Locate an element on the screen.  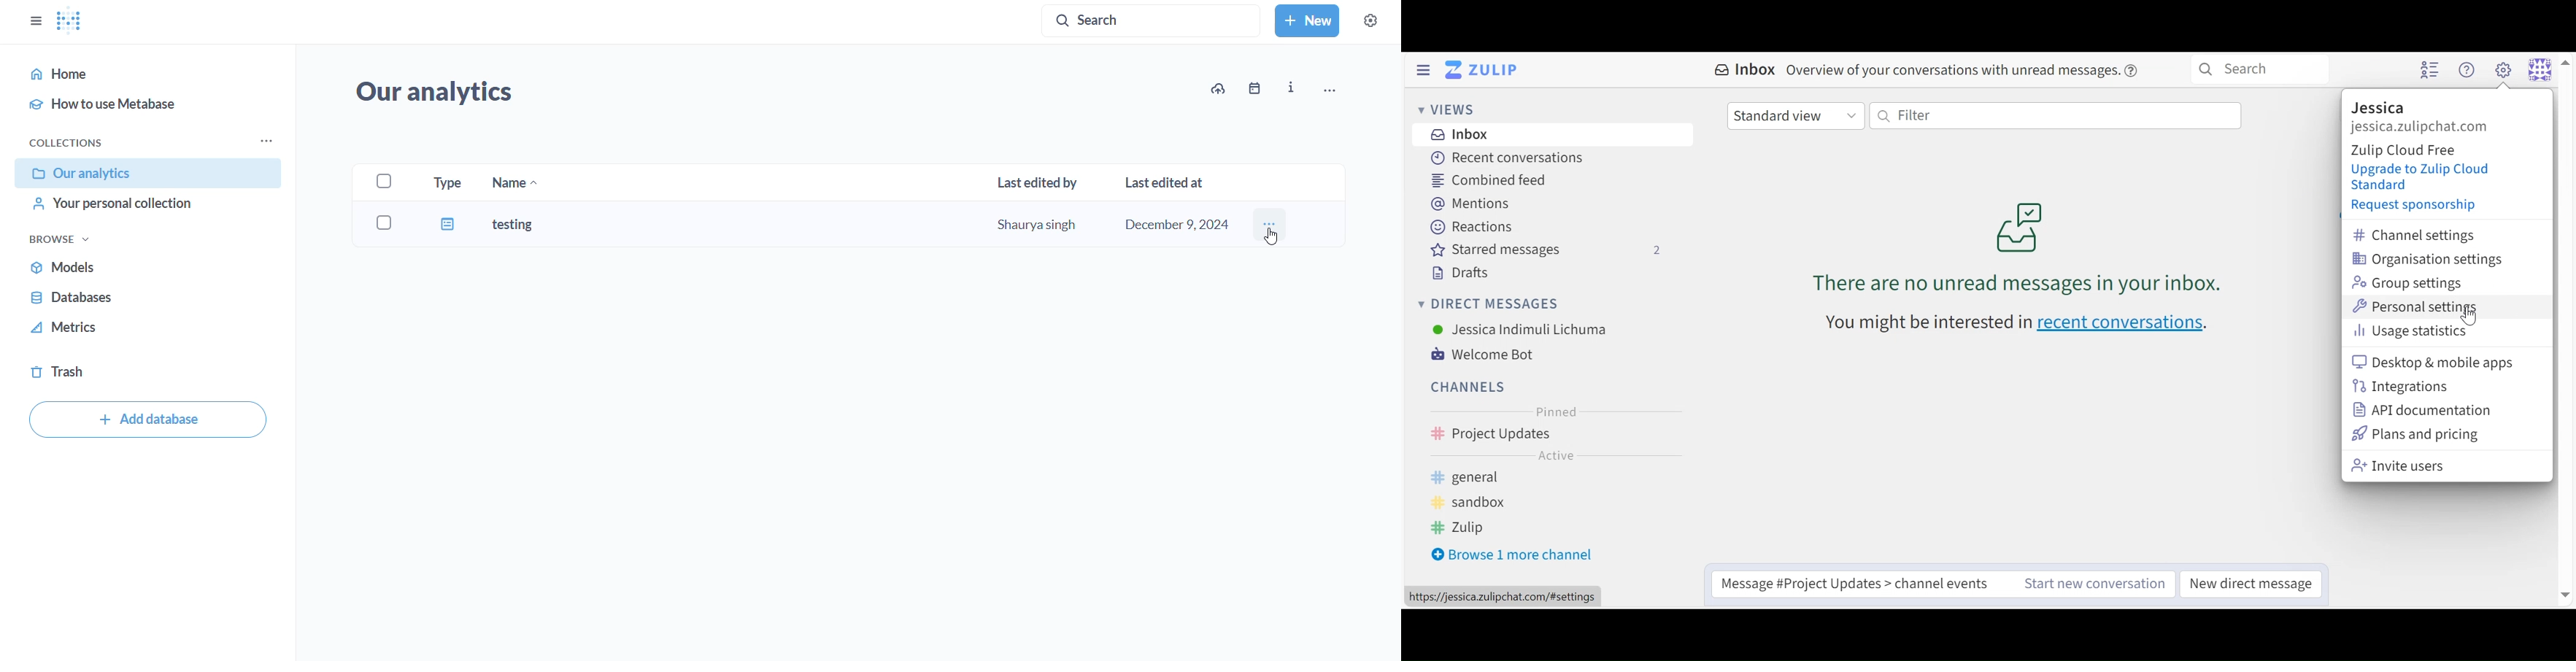
Usage Statistics is located at coordinates (2414, 334).